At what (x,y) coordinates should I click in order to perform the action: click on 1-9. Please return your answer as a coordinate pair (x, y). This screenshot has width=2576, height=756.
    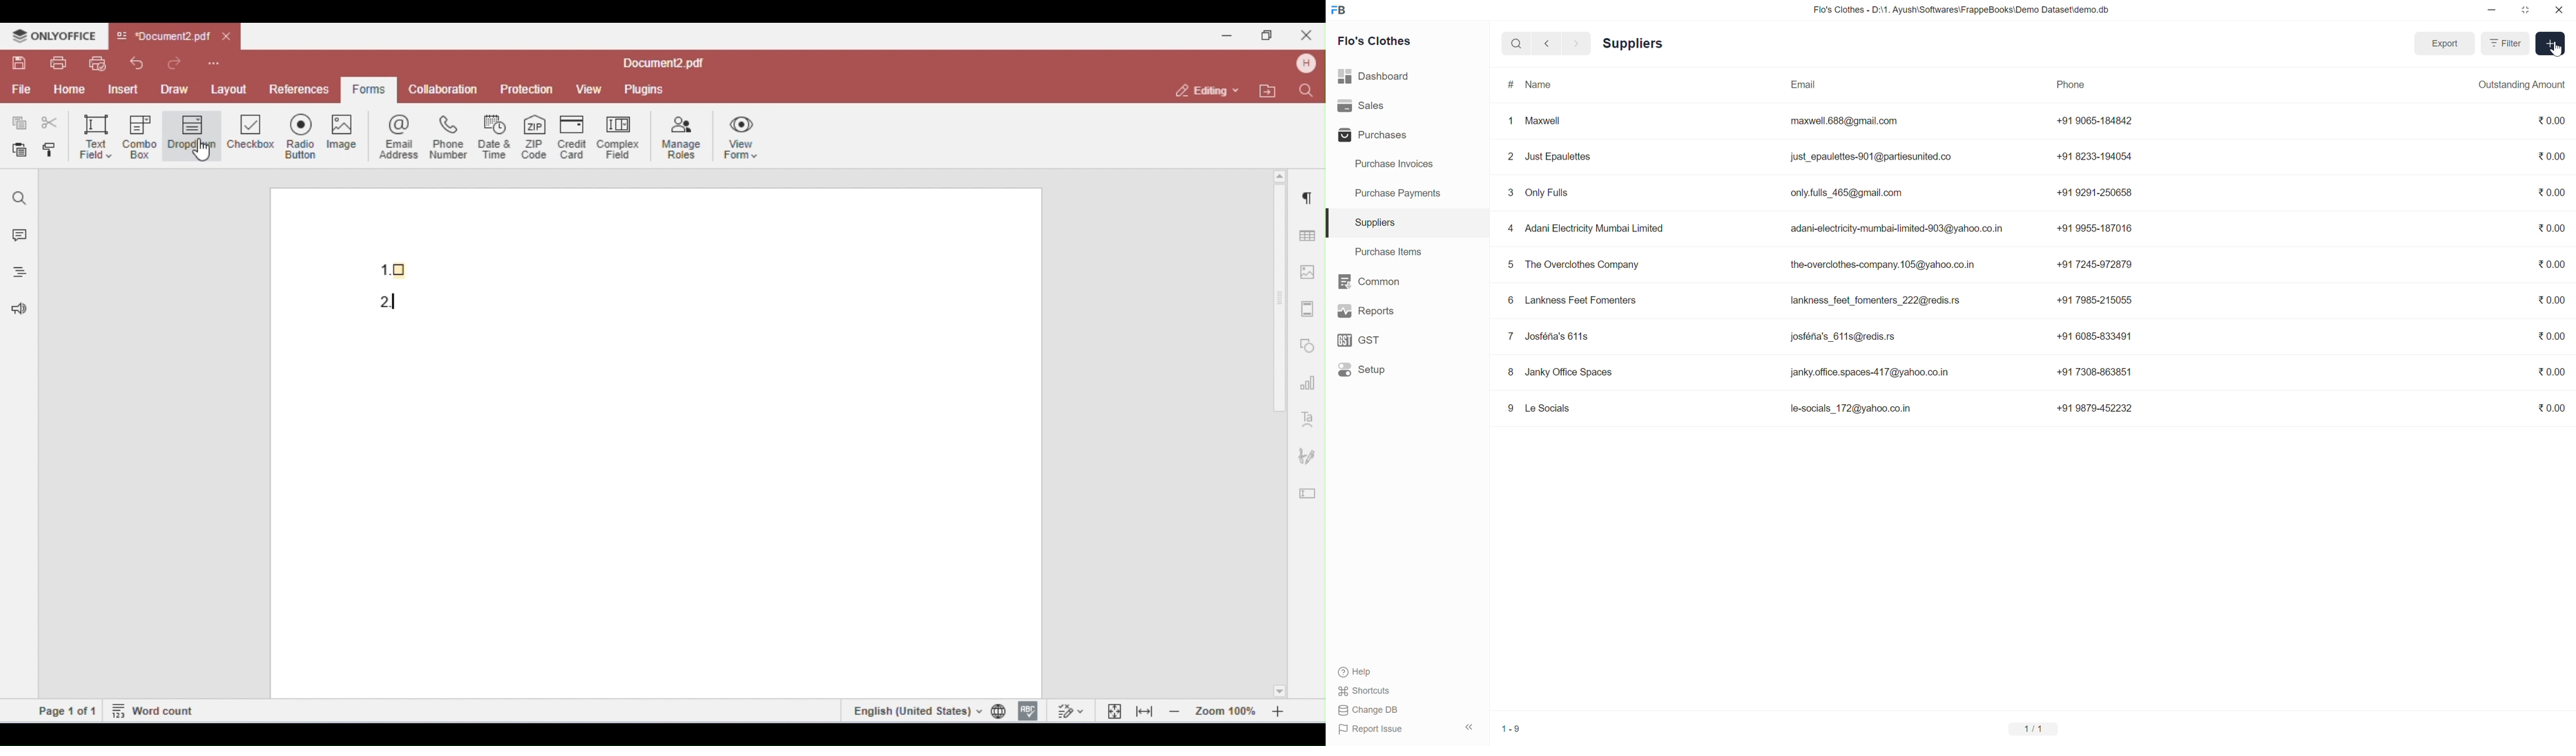
    Looking at the image, I should click on (1514, 729).